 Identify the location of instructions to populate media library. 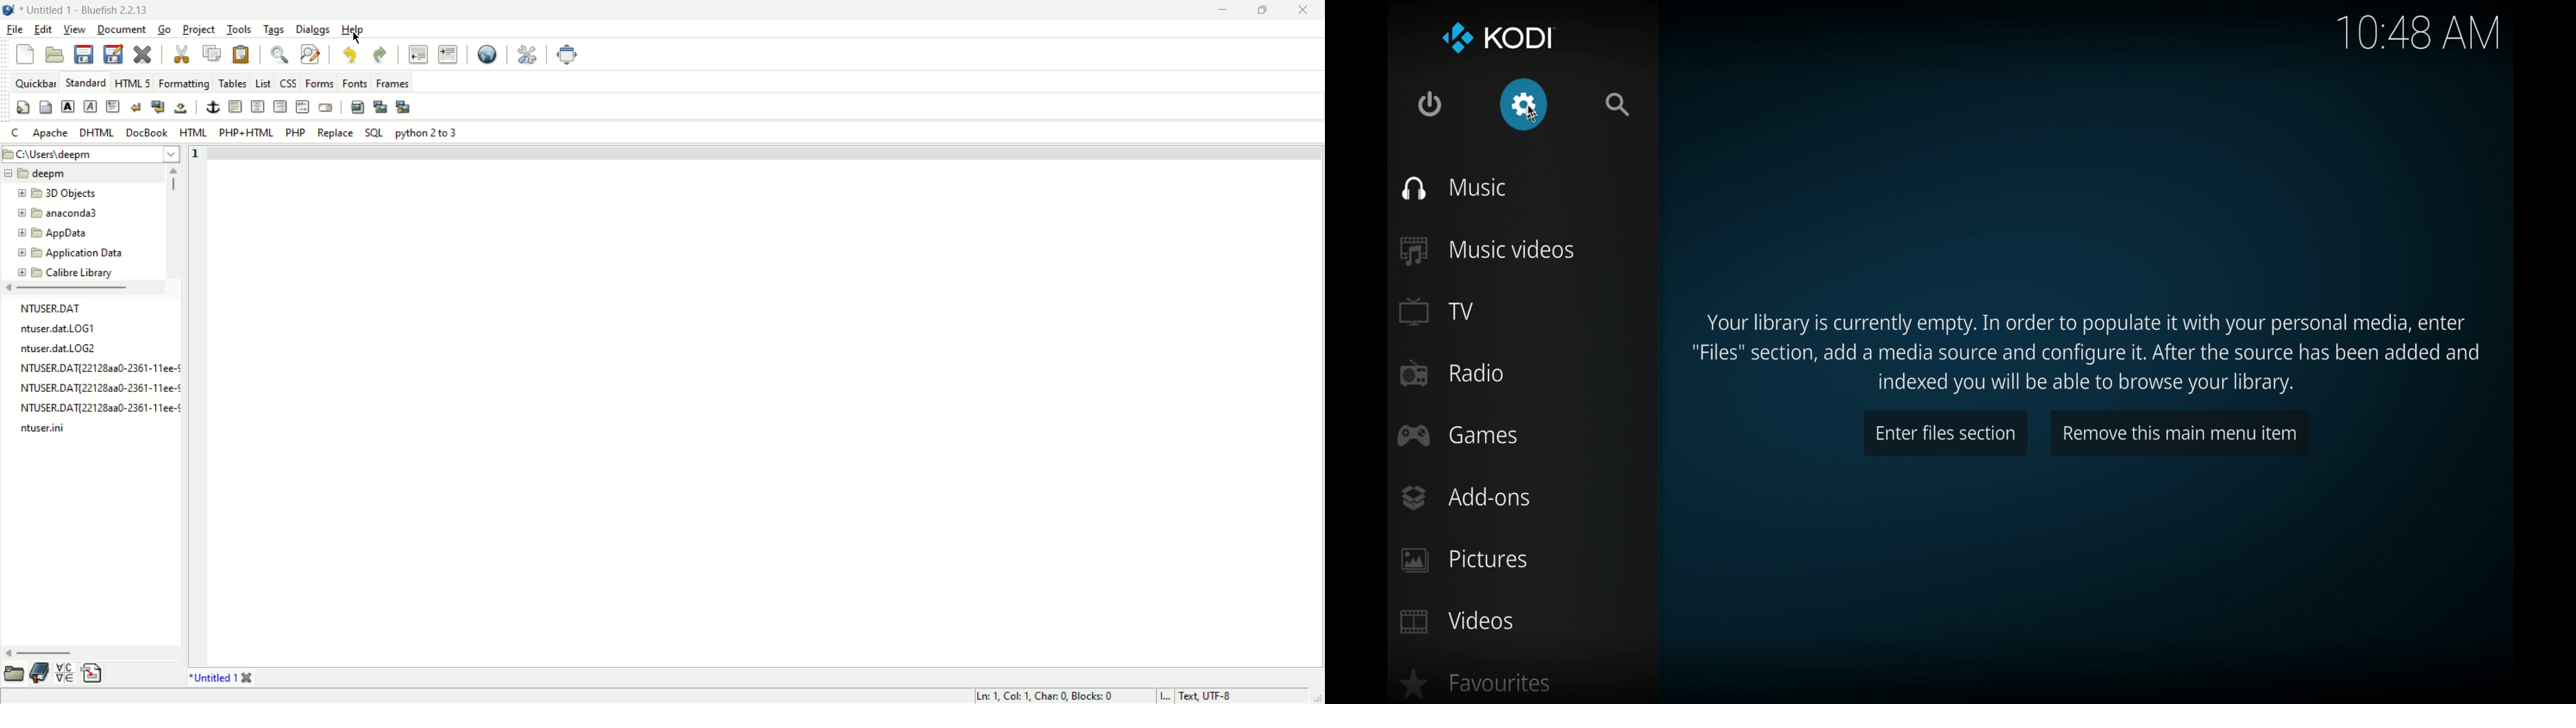
(2085, 354).